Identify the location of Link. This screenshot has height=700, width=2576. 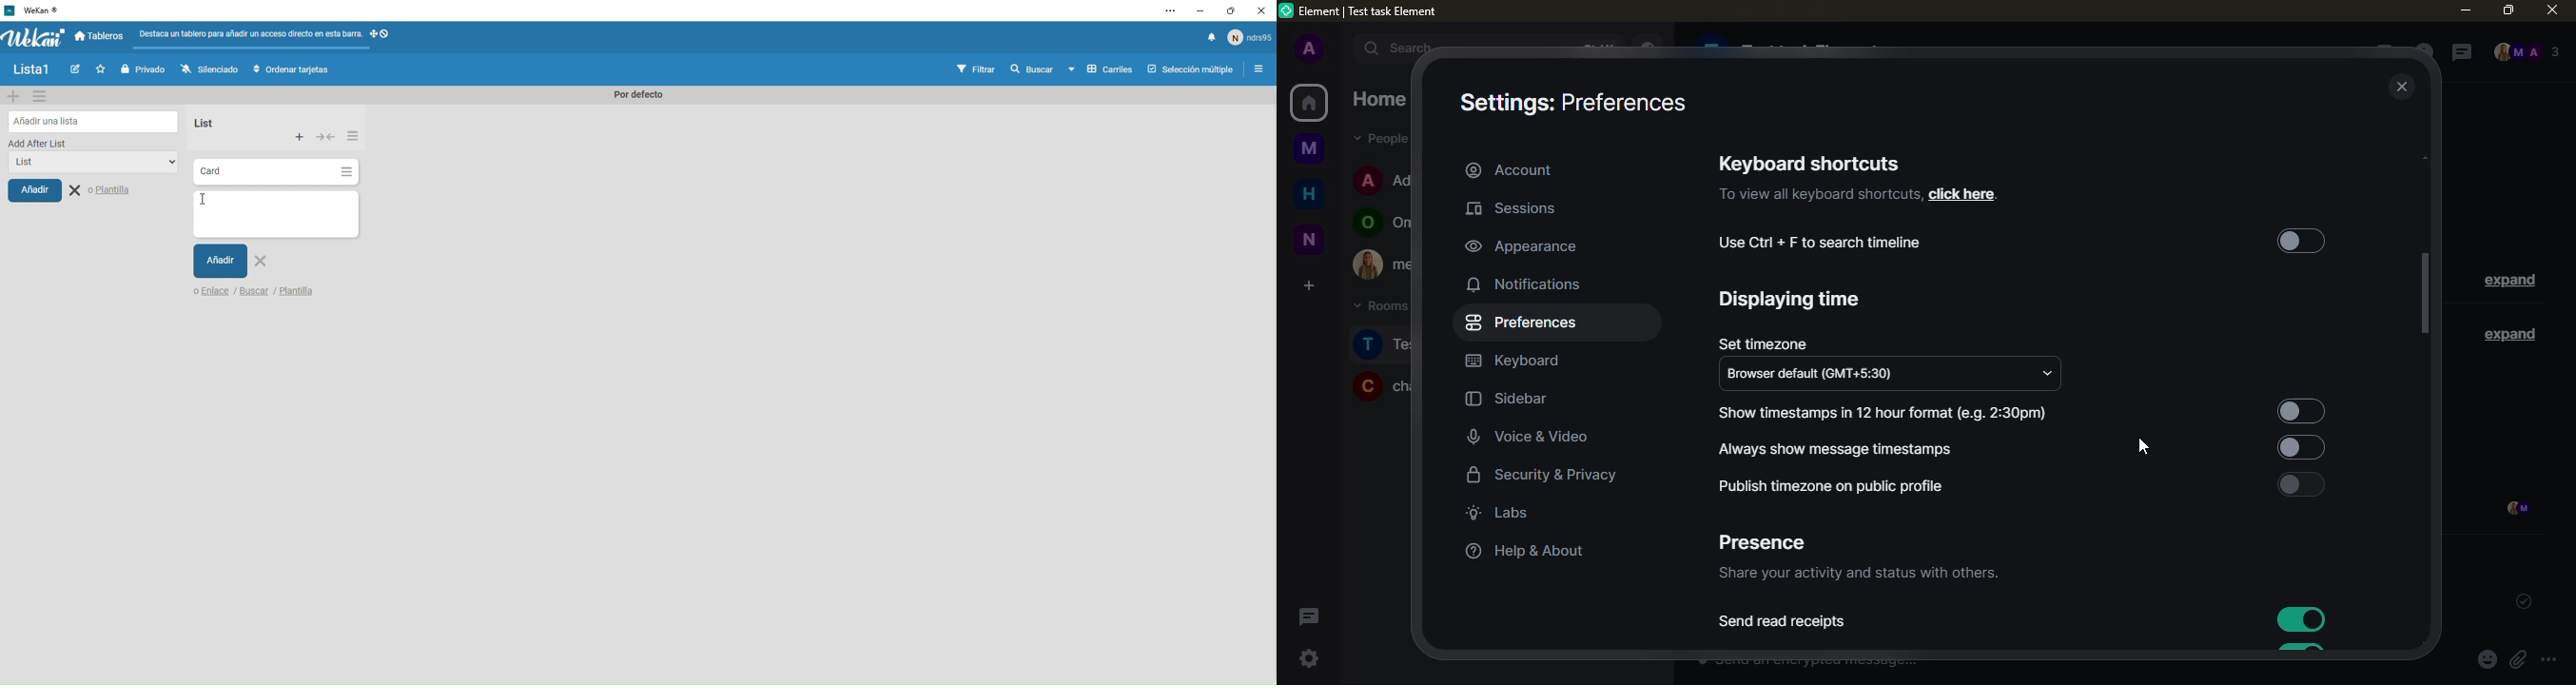
(210, 293).